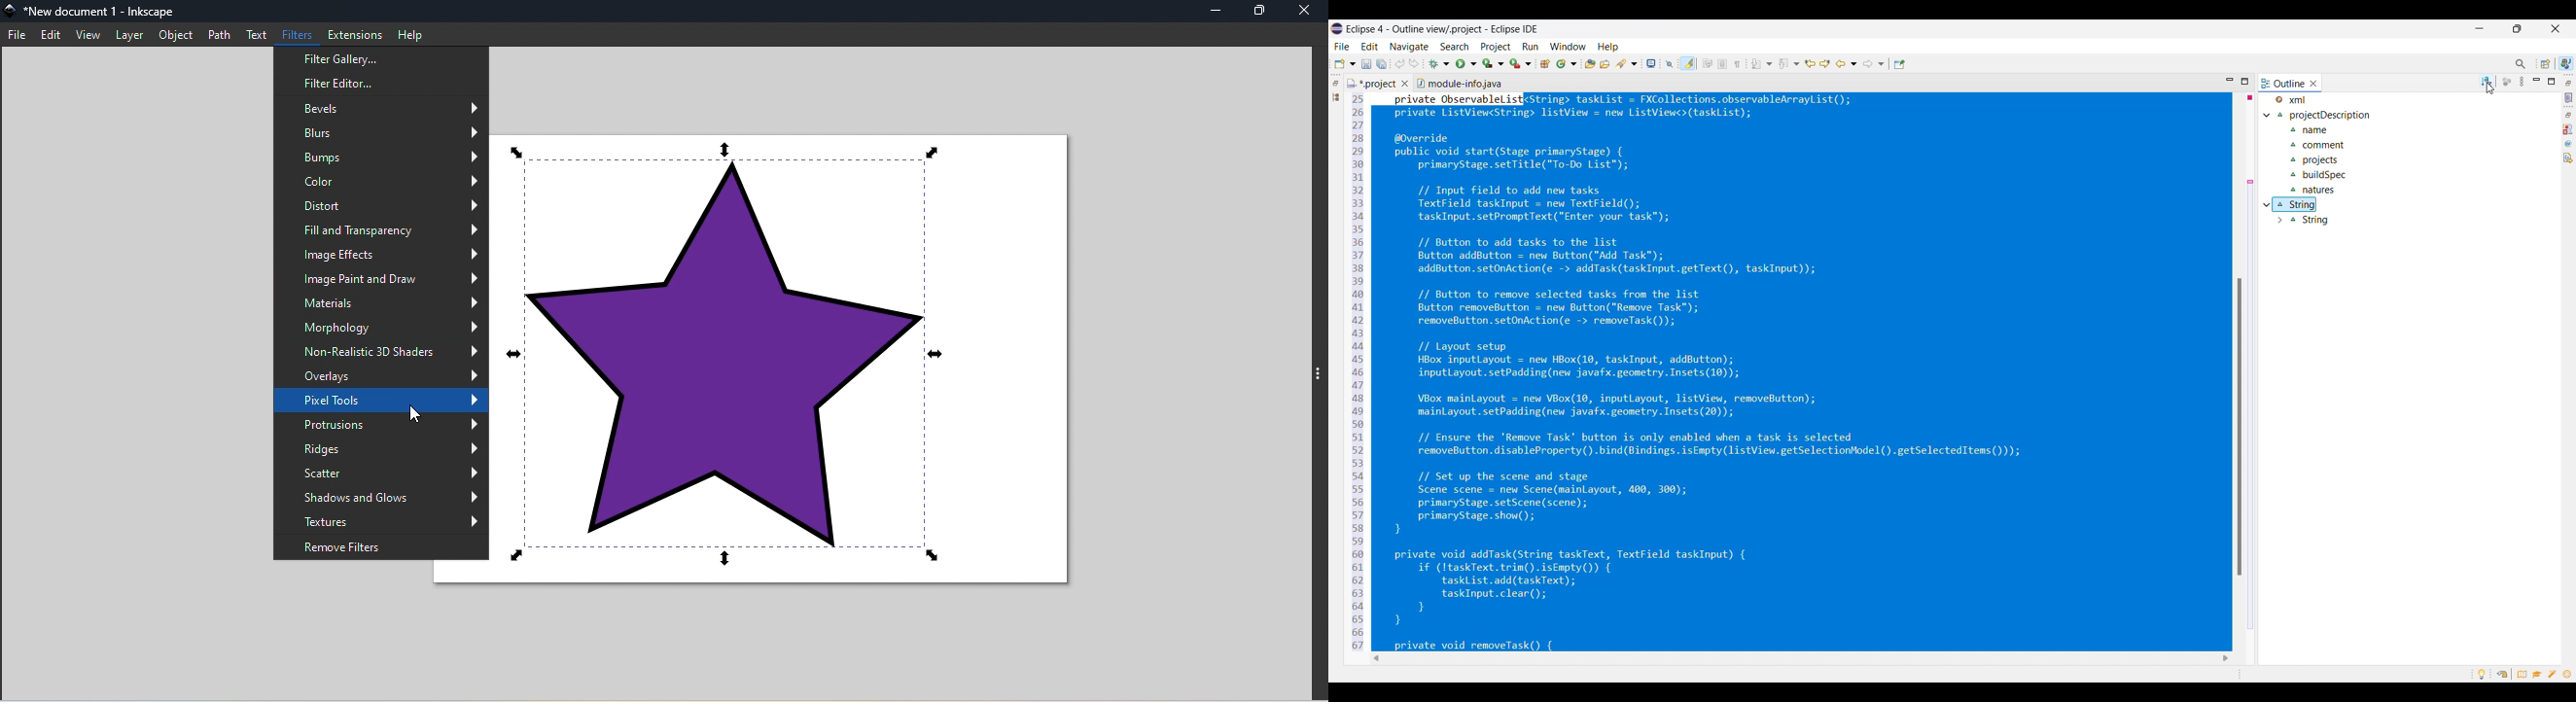  I want to click on Debug options, so click(1439, 64).